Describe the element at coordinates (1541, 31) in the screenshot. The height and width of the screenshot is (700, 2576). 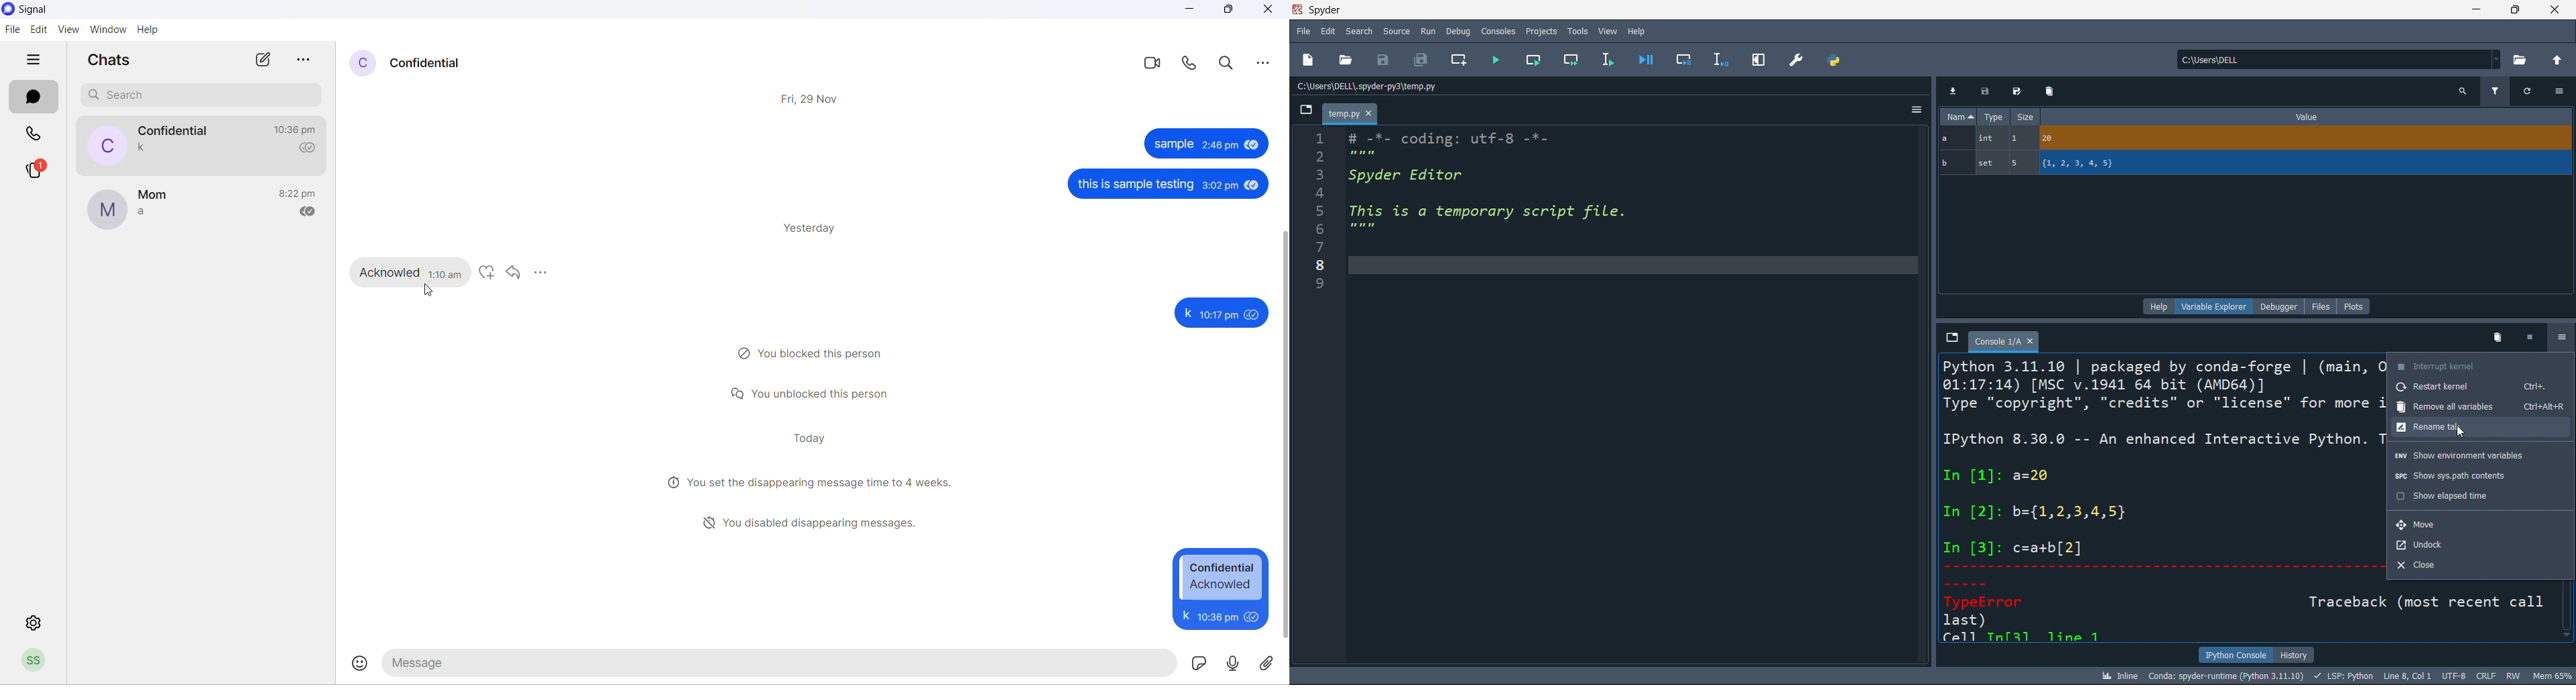
I see `PROJECTS` at that location.